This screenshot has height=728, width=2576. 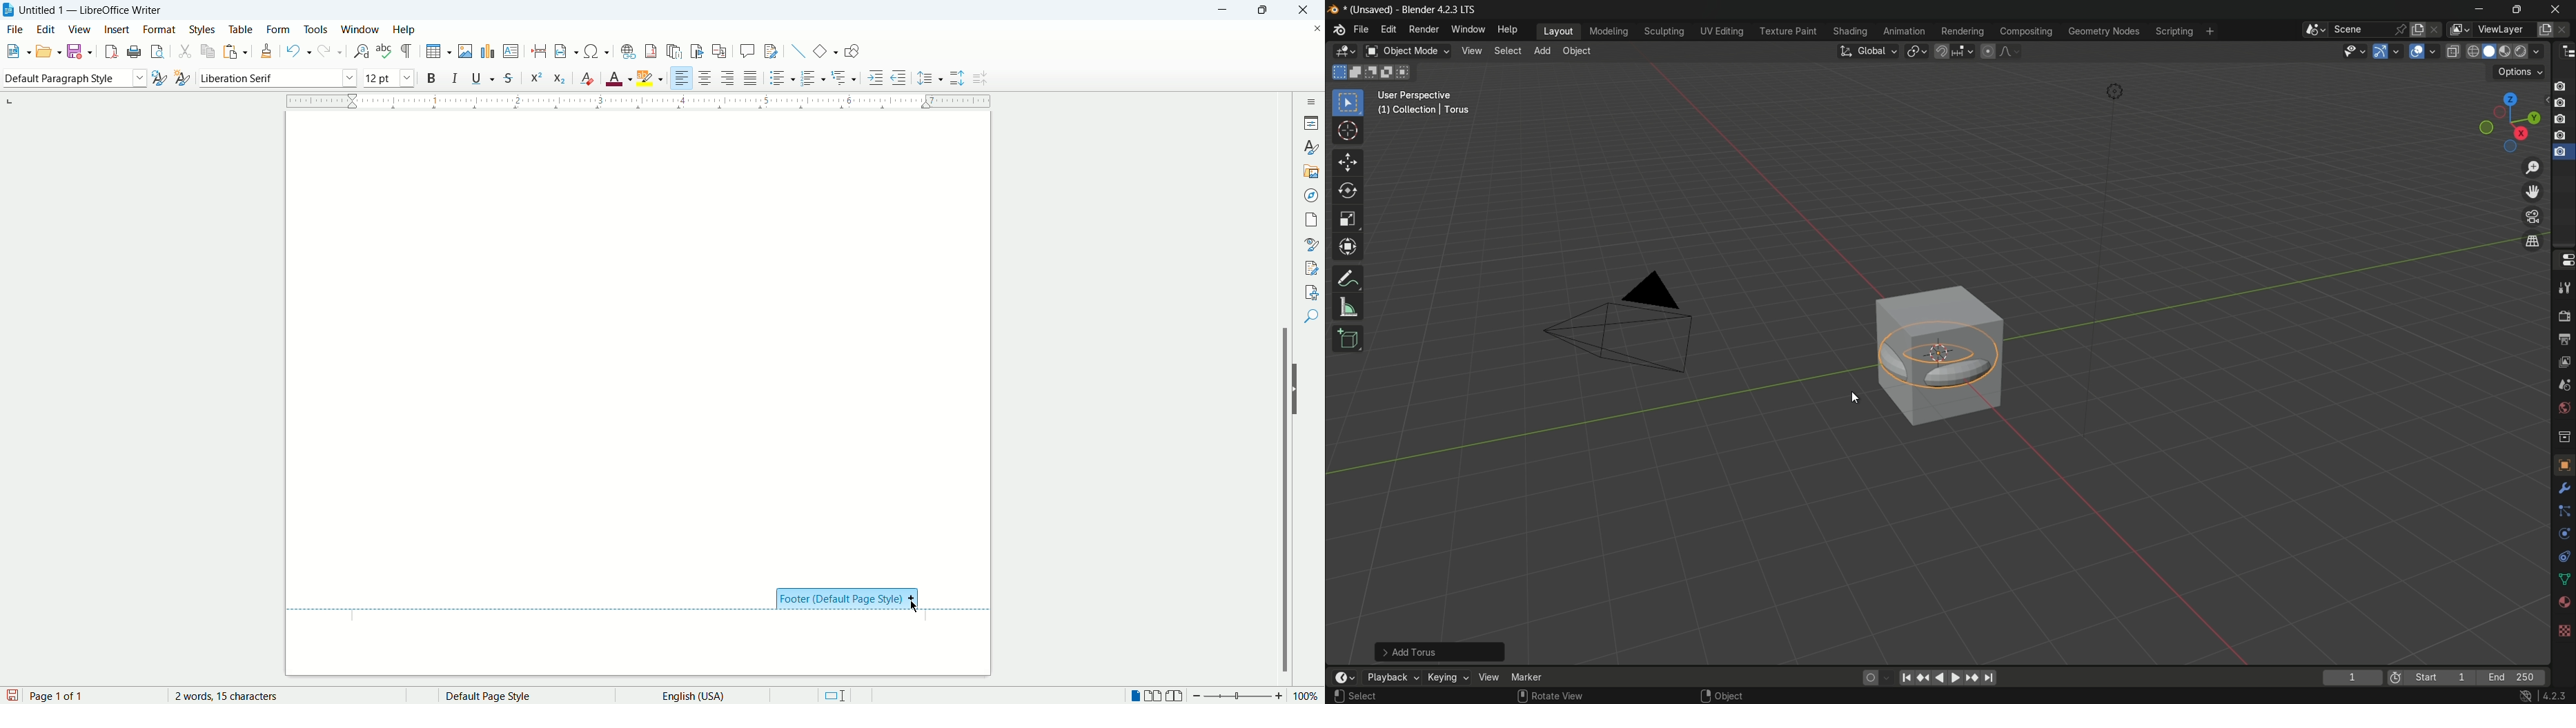 I want to click on export as pdf, so click(x=109, y=51).